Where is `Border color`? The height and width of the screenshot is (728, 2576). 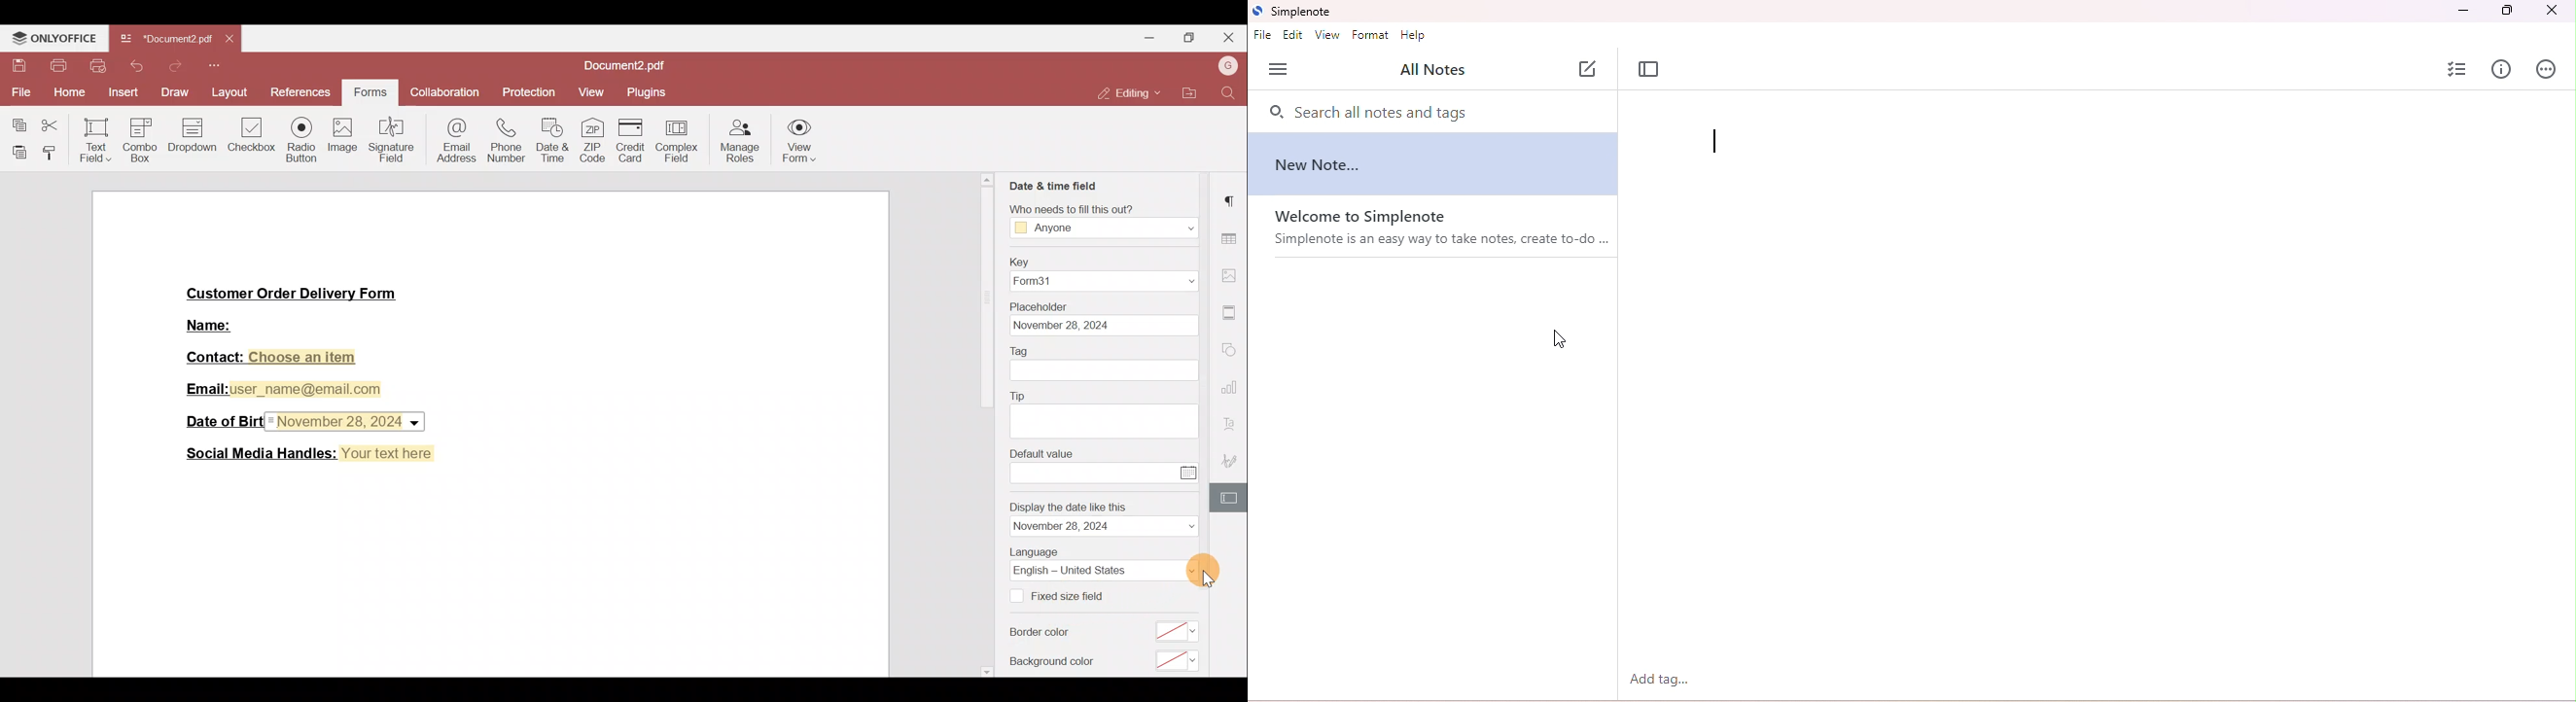
Border color is located at coordinates (1043, 634).